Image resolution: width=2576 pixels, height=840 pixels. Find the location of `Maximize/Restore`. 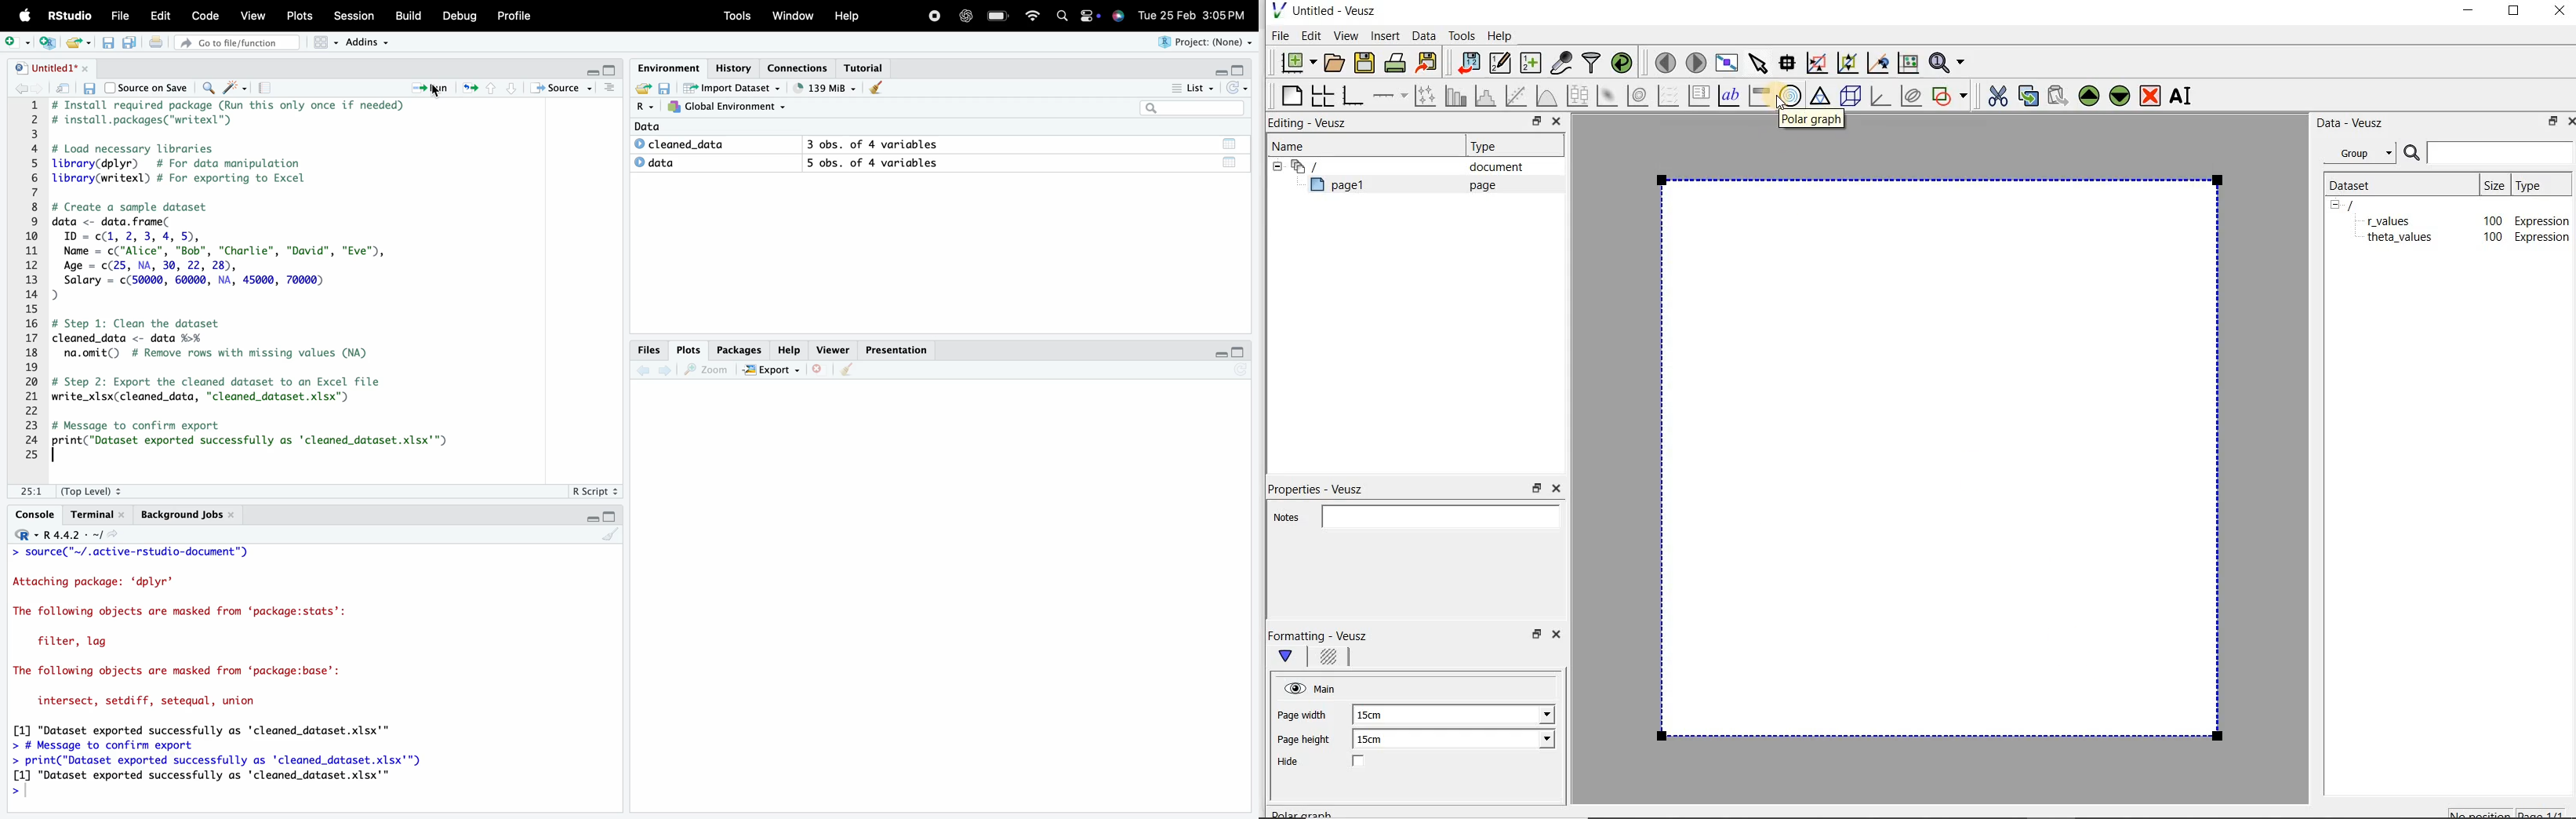

Maximize/Restore is located at coordinates (1240, 353).